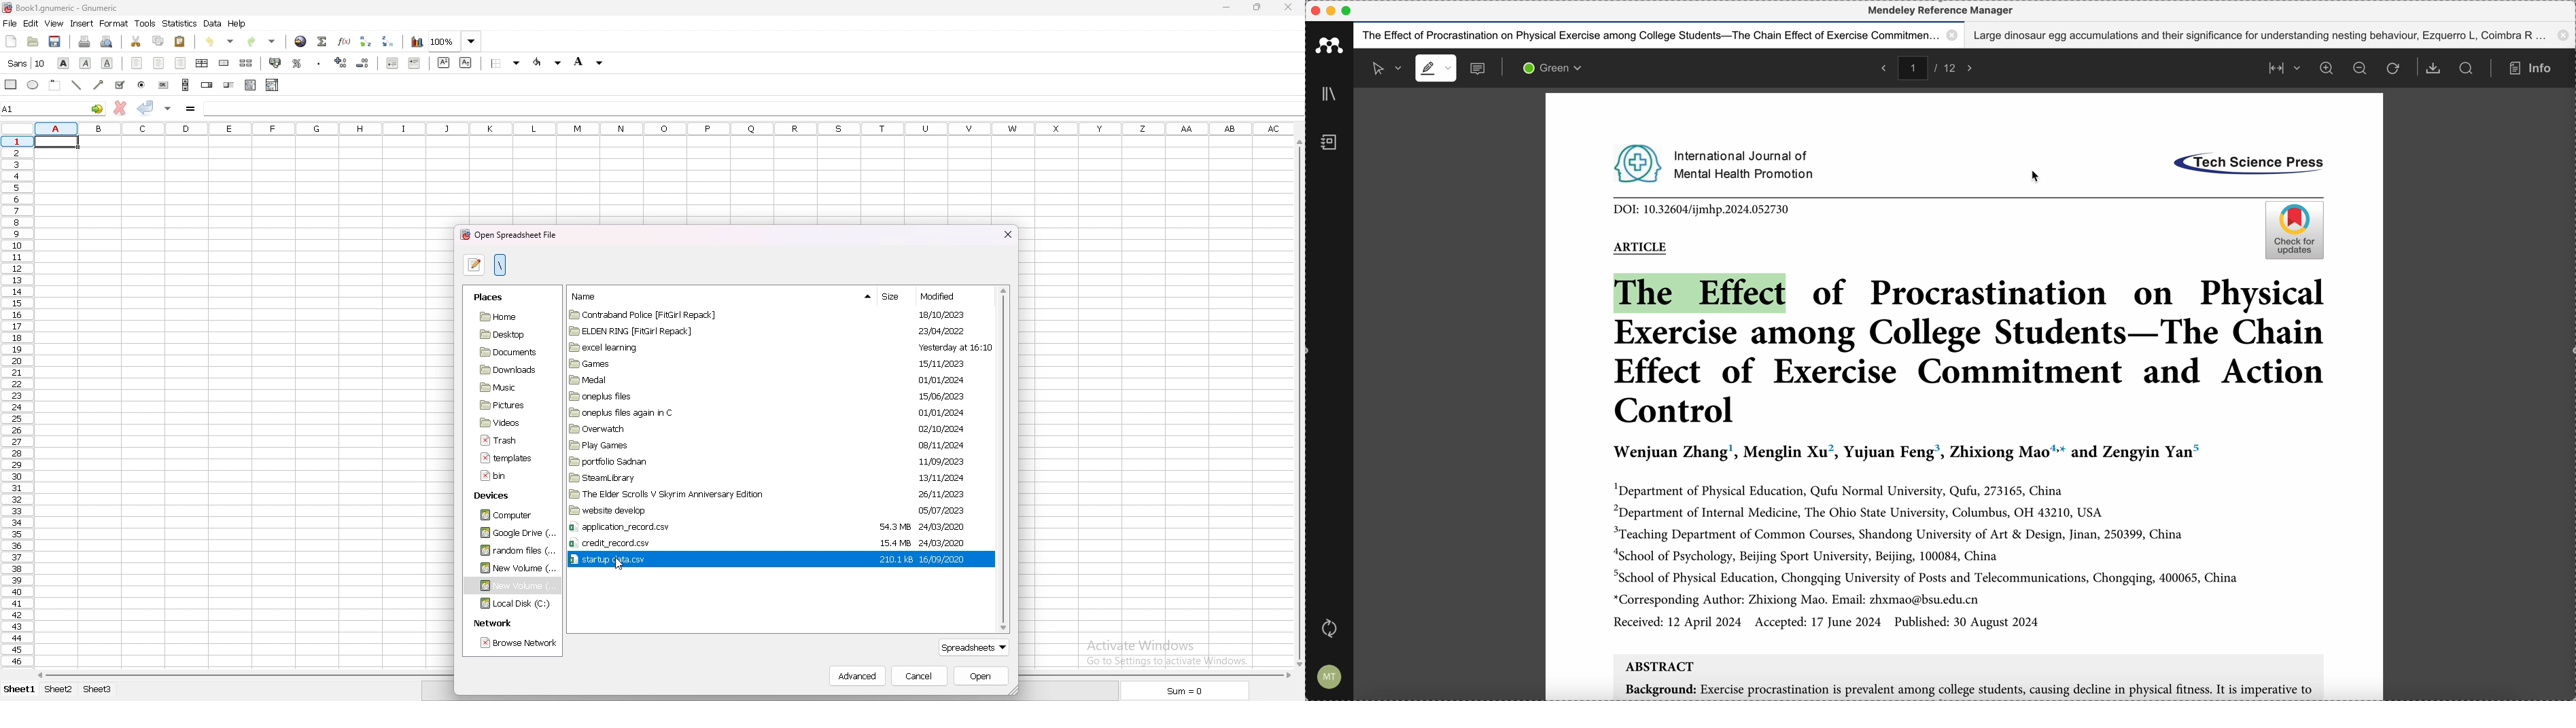 This screenshot has height=728, width=2576. What do you see at coordinates (1964, 447) in the screenshot?
I see `pdf opened: The Effect of procastination on physical` at bounding box center [1964, 447].